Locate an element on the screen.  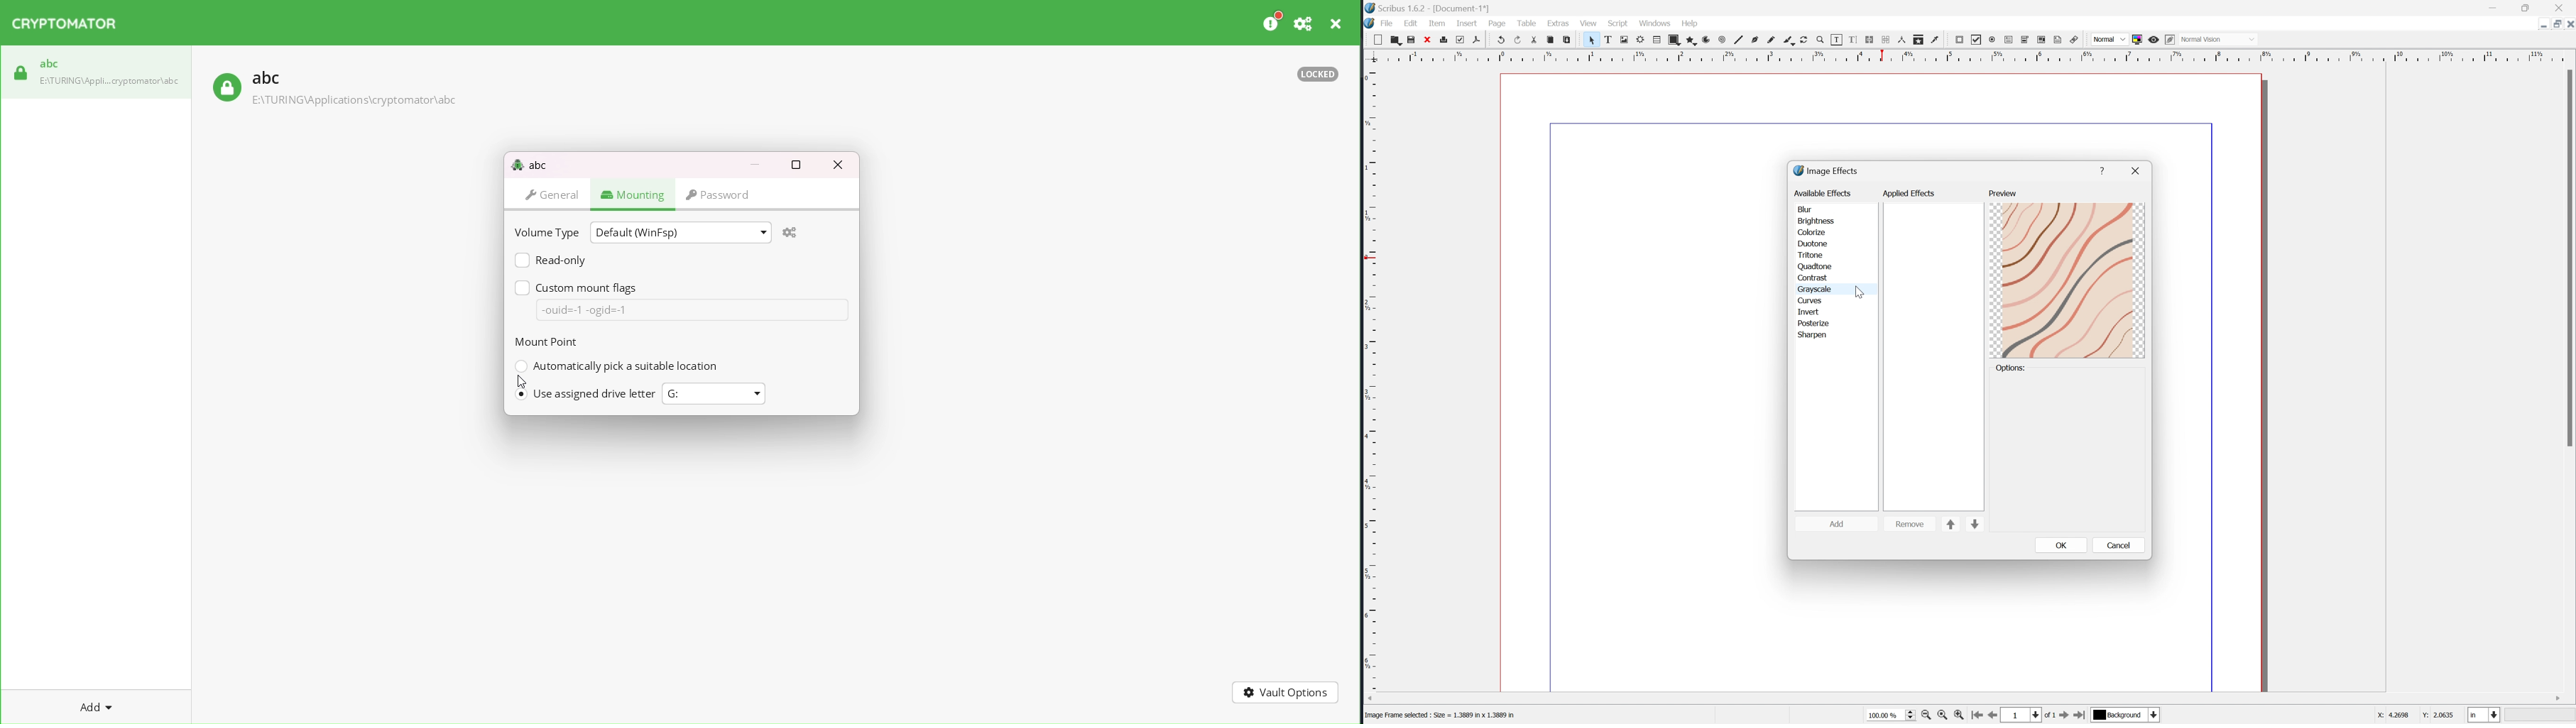
Select the current player is located at coordinates (2124, 716).